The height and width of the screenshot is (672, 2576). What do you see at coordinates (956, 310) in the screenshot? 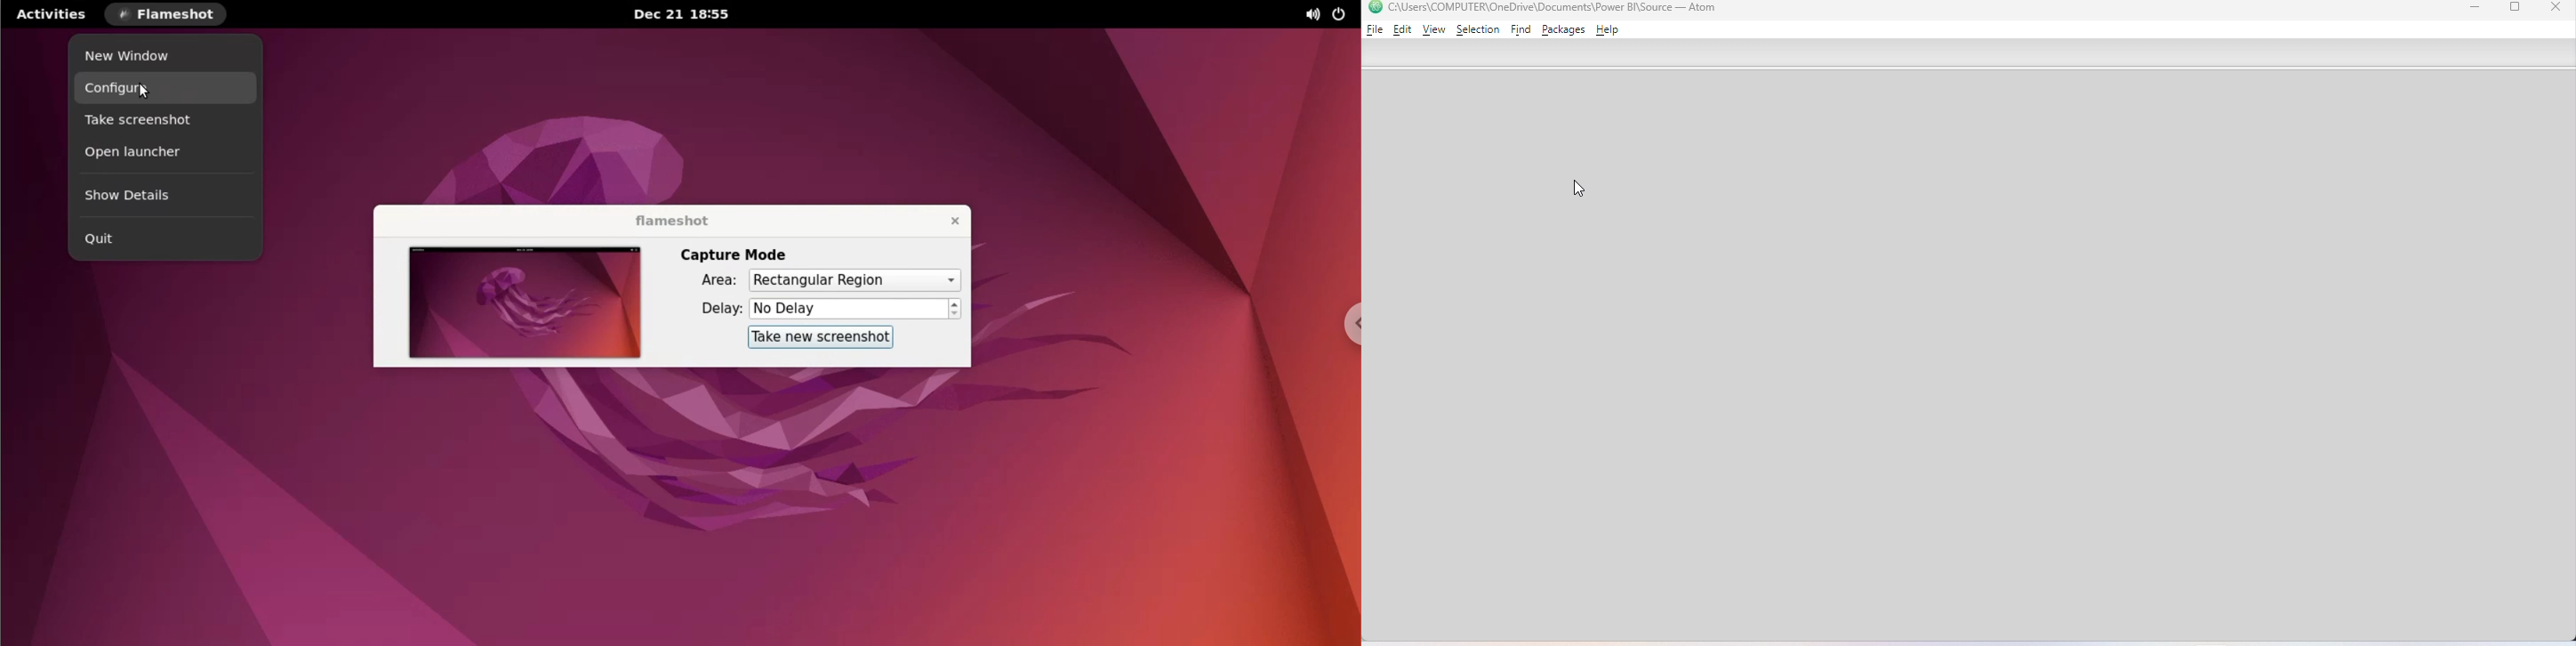
I see `increment or decrement delay` at bounding box center [956, 310].